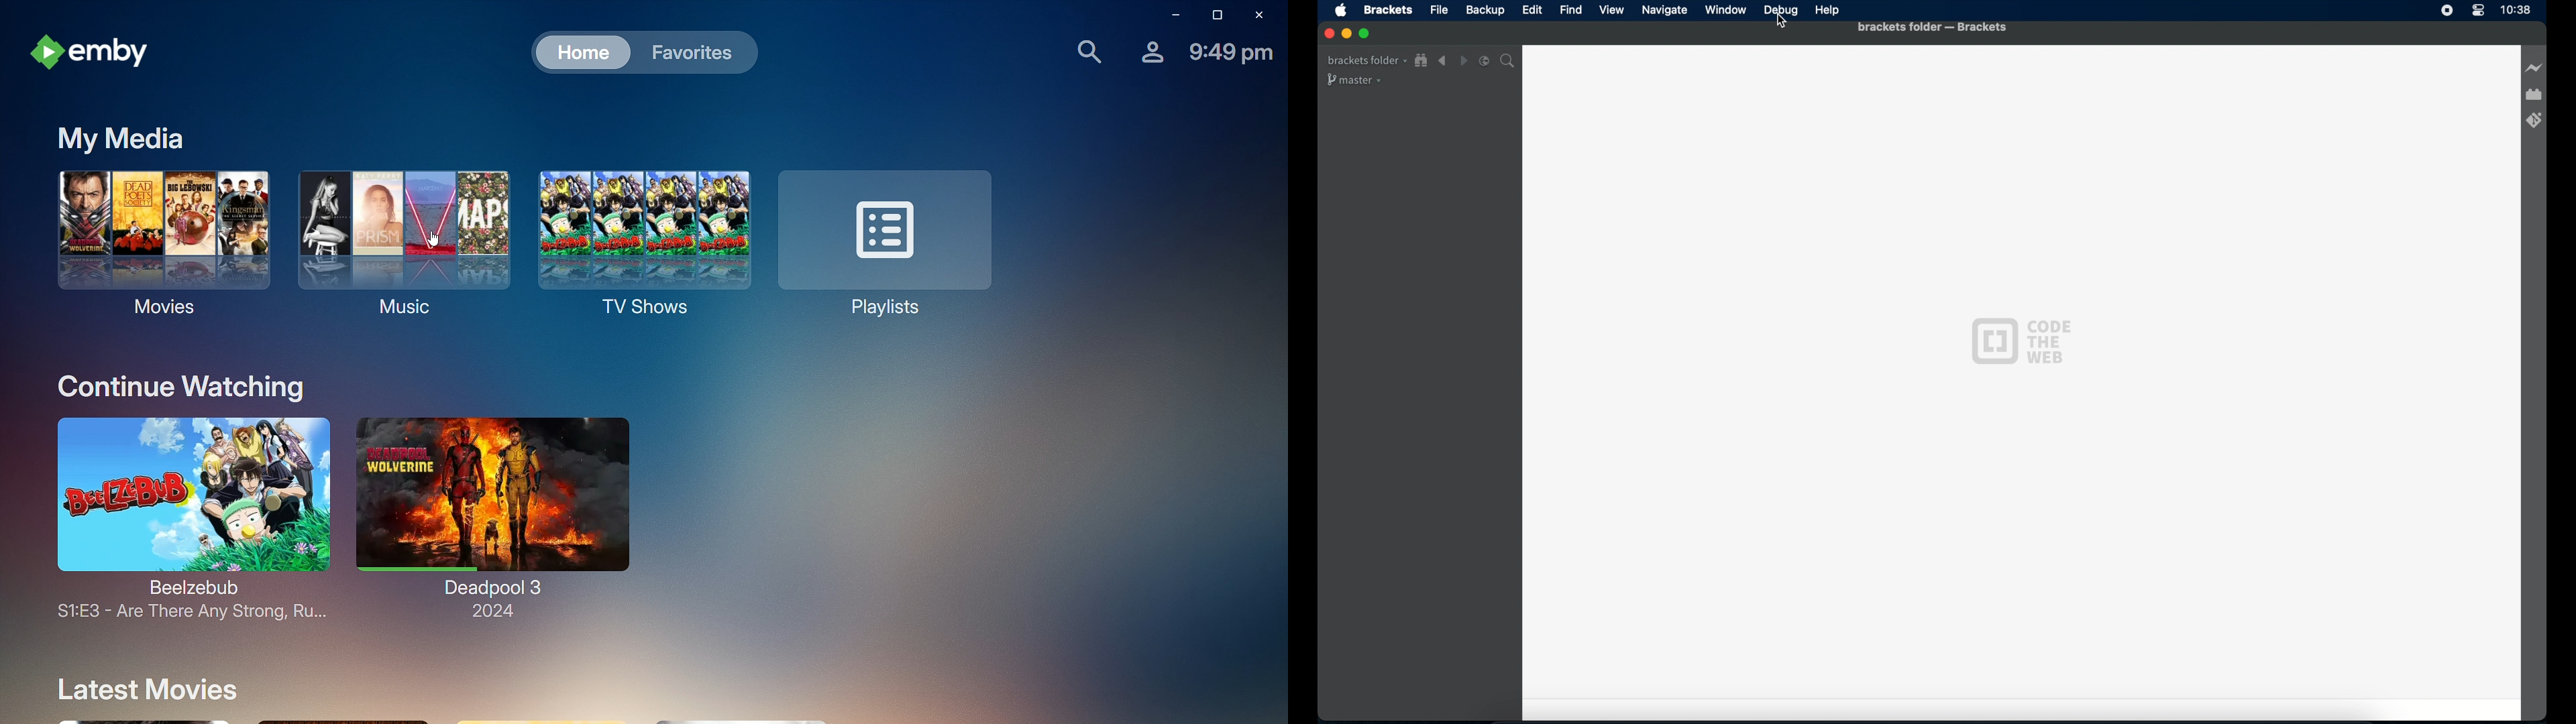  Describe the element at coordinates (2516, 9) in the screenshot. I see `time` at that location.